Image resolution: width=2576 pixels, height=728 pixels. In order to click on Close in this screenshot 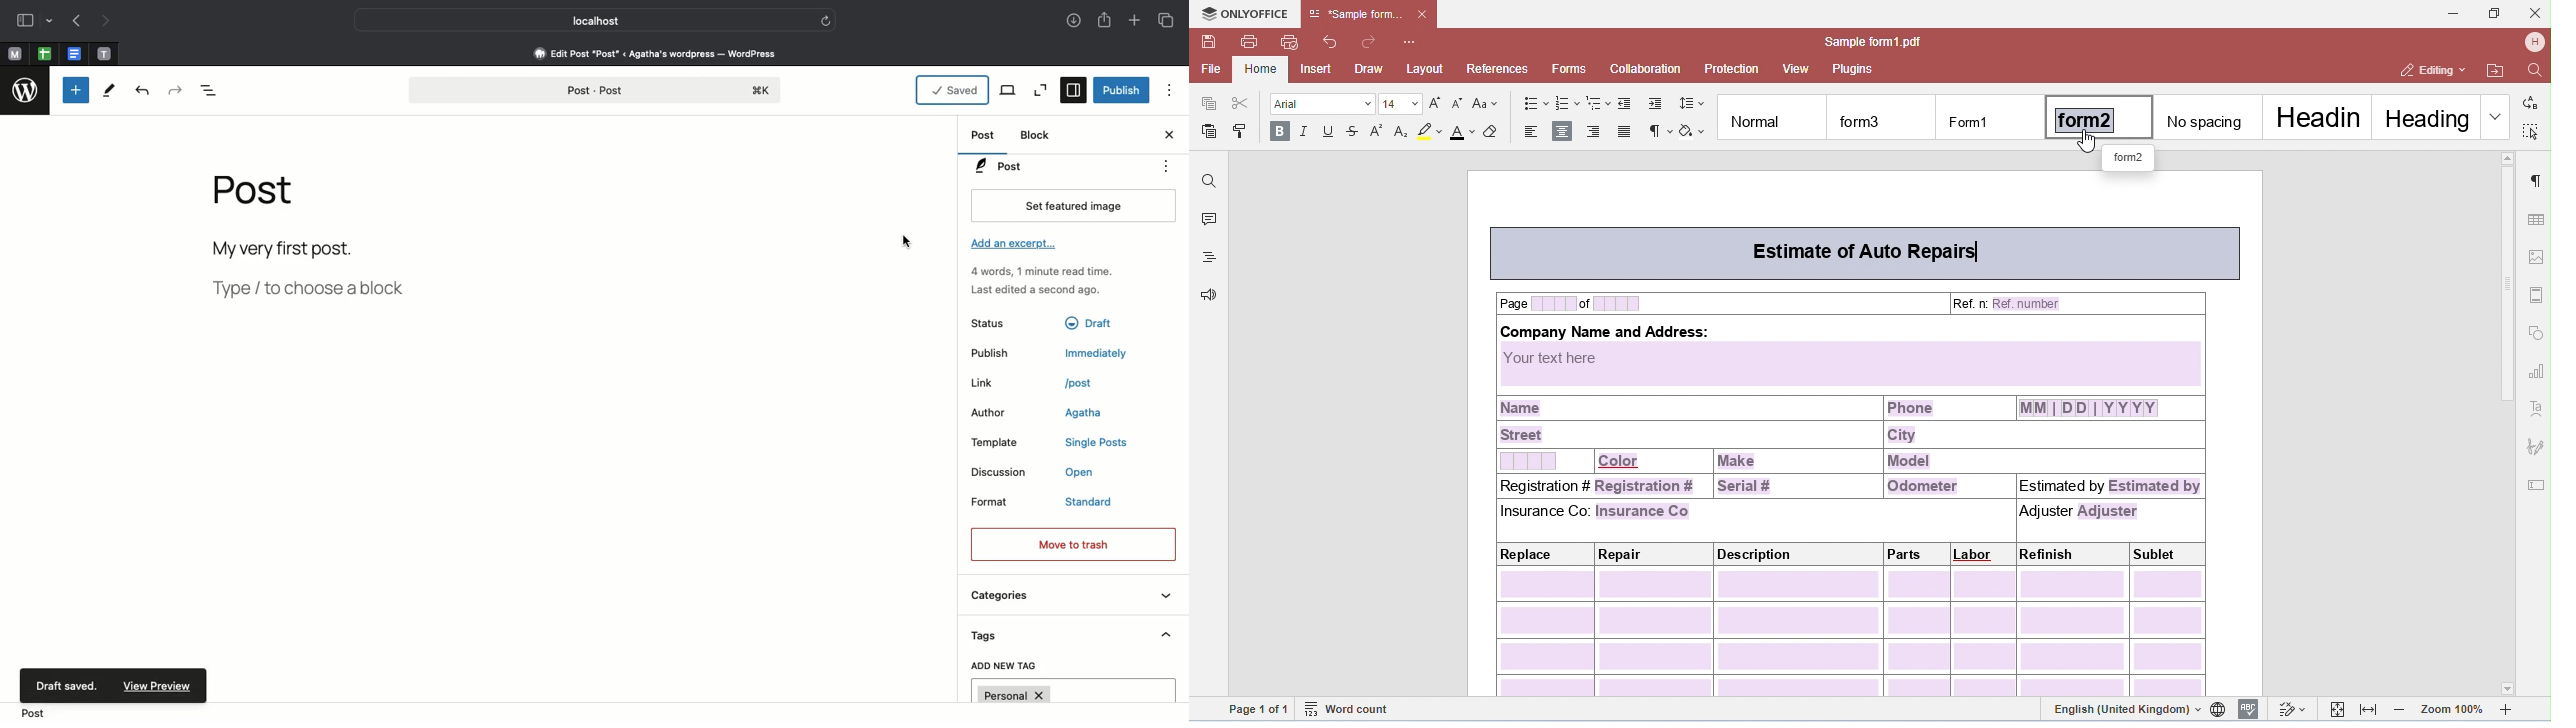, I will do `click(1169, 136)`.